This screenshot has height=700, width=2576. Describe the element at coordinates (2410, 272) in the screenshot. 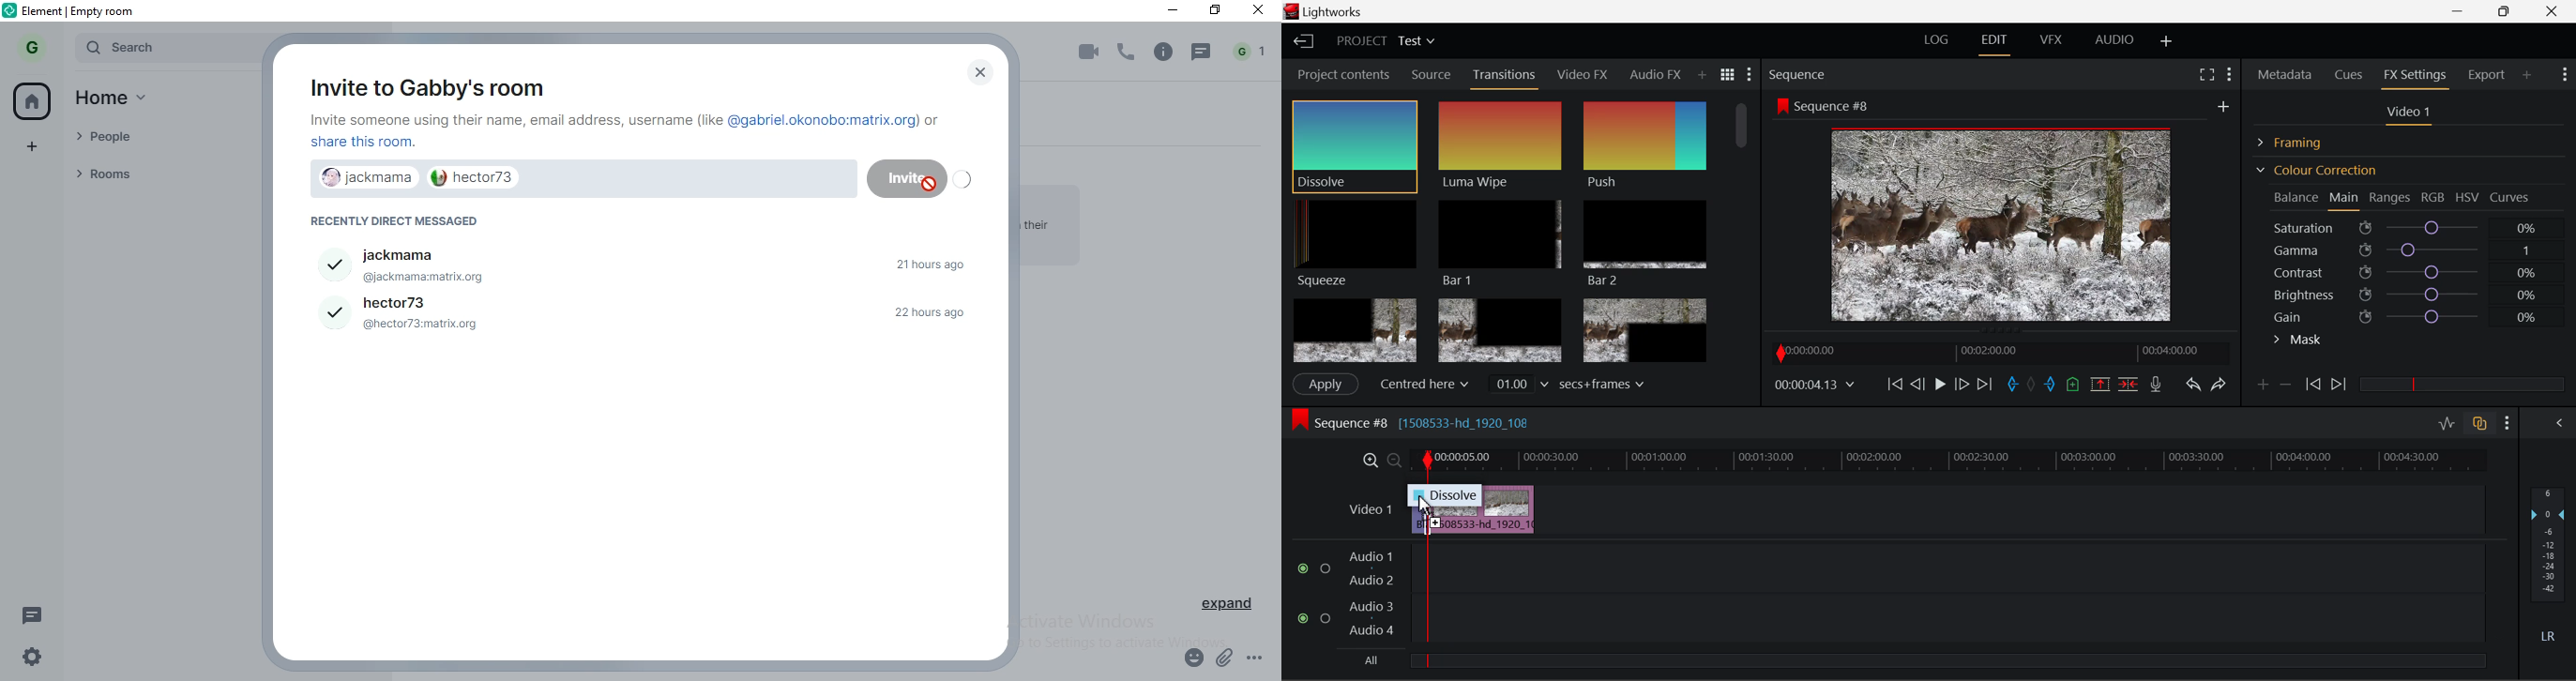

I see `Contrast` at that location.